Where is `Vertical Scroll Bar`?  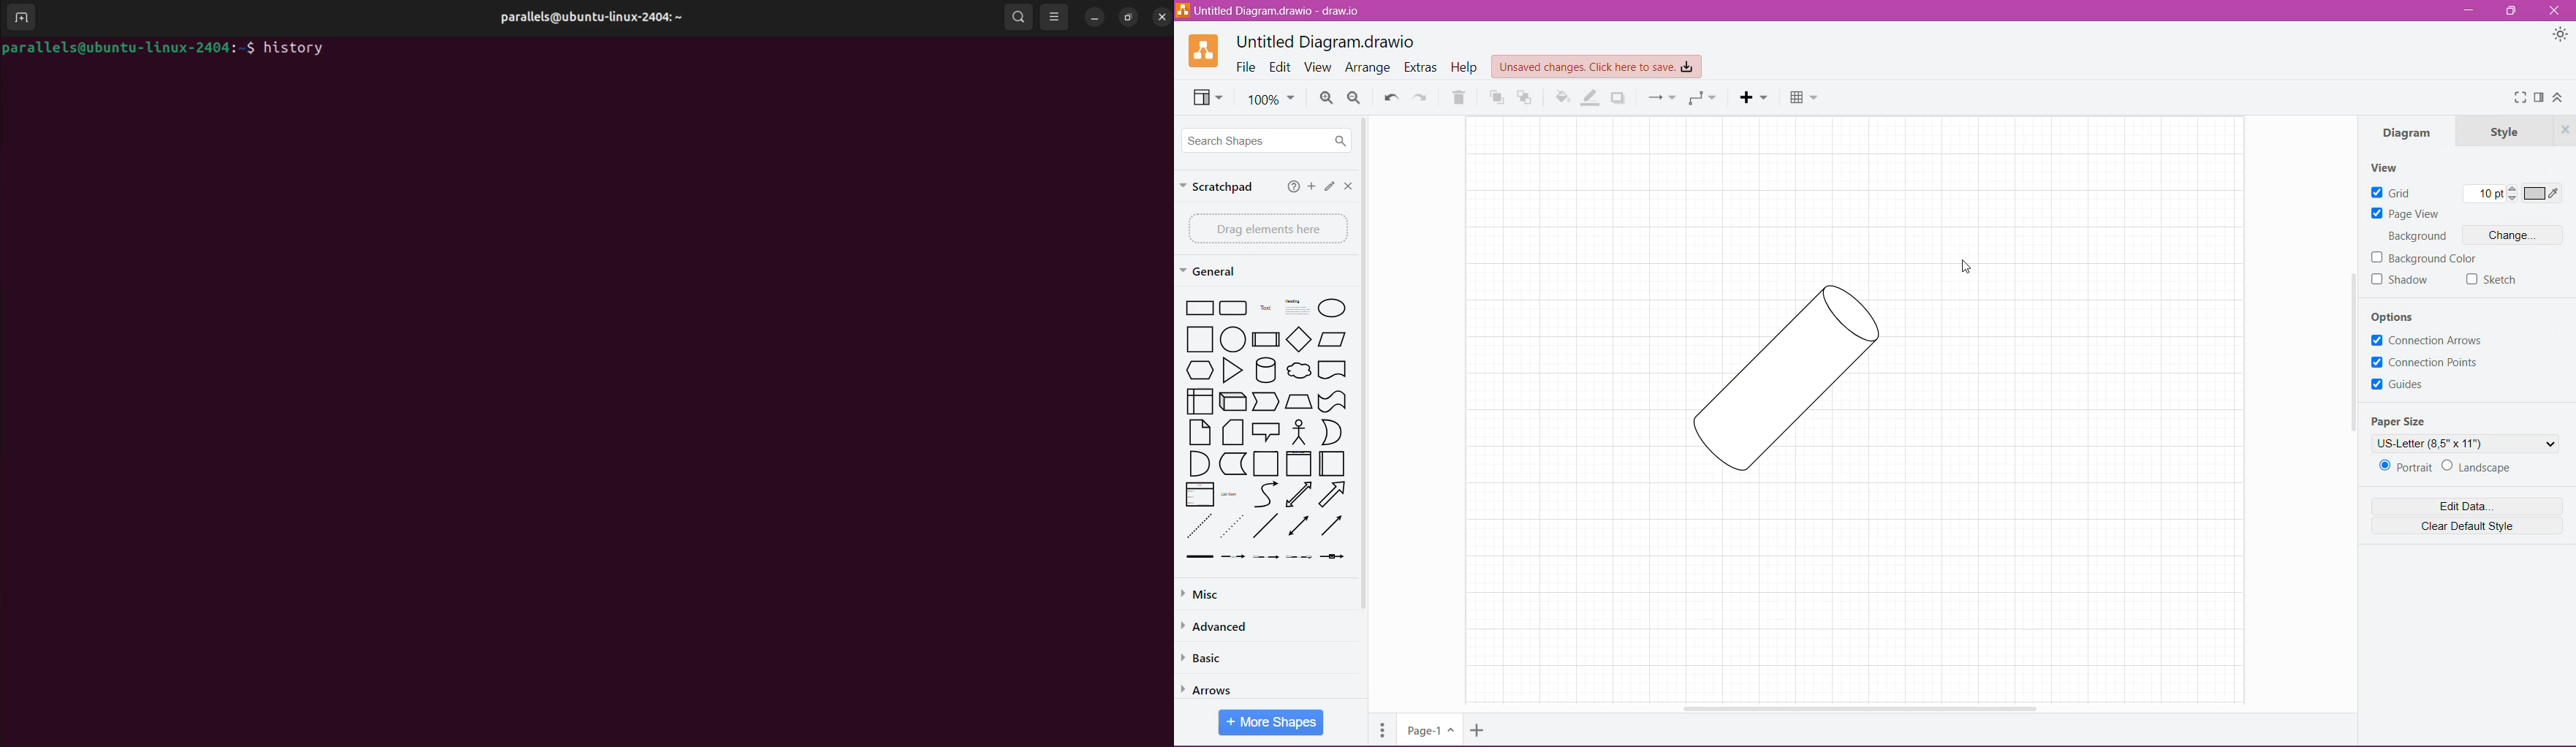 Vertical Scroll Bar is located at coordinates (1365, 374).